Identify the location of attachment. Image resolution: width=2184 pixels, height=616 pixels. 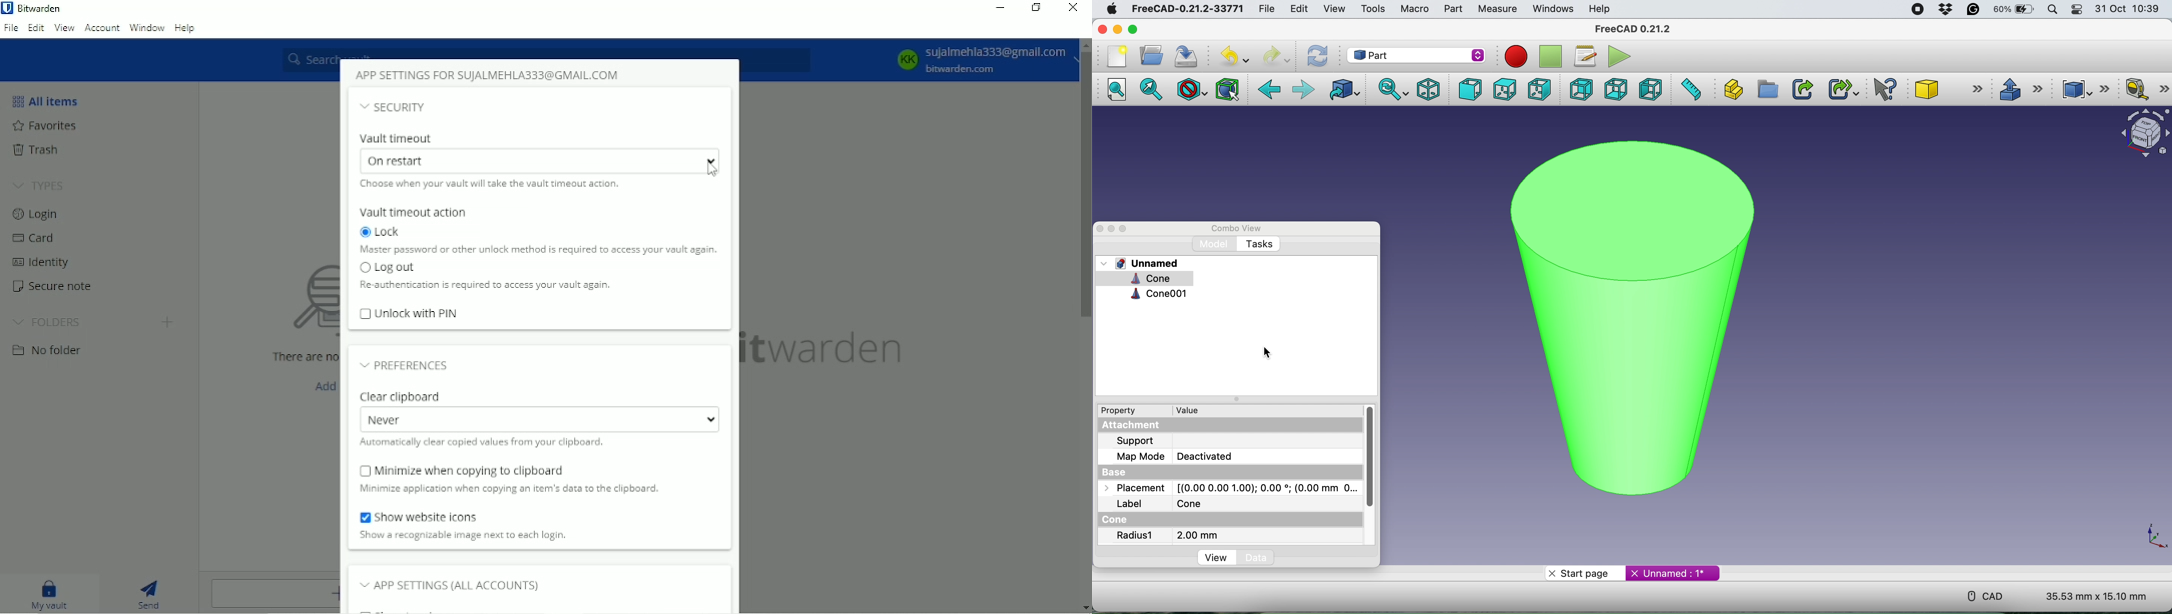
(1141, 426).